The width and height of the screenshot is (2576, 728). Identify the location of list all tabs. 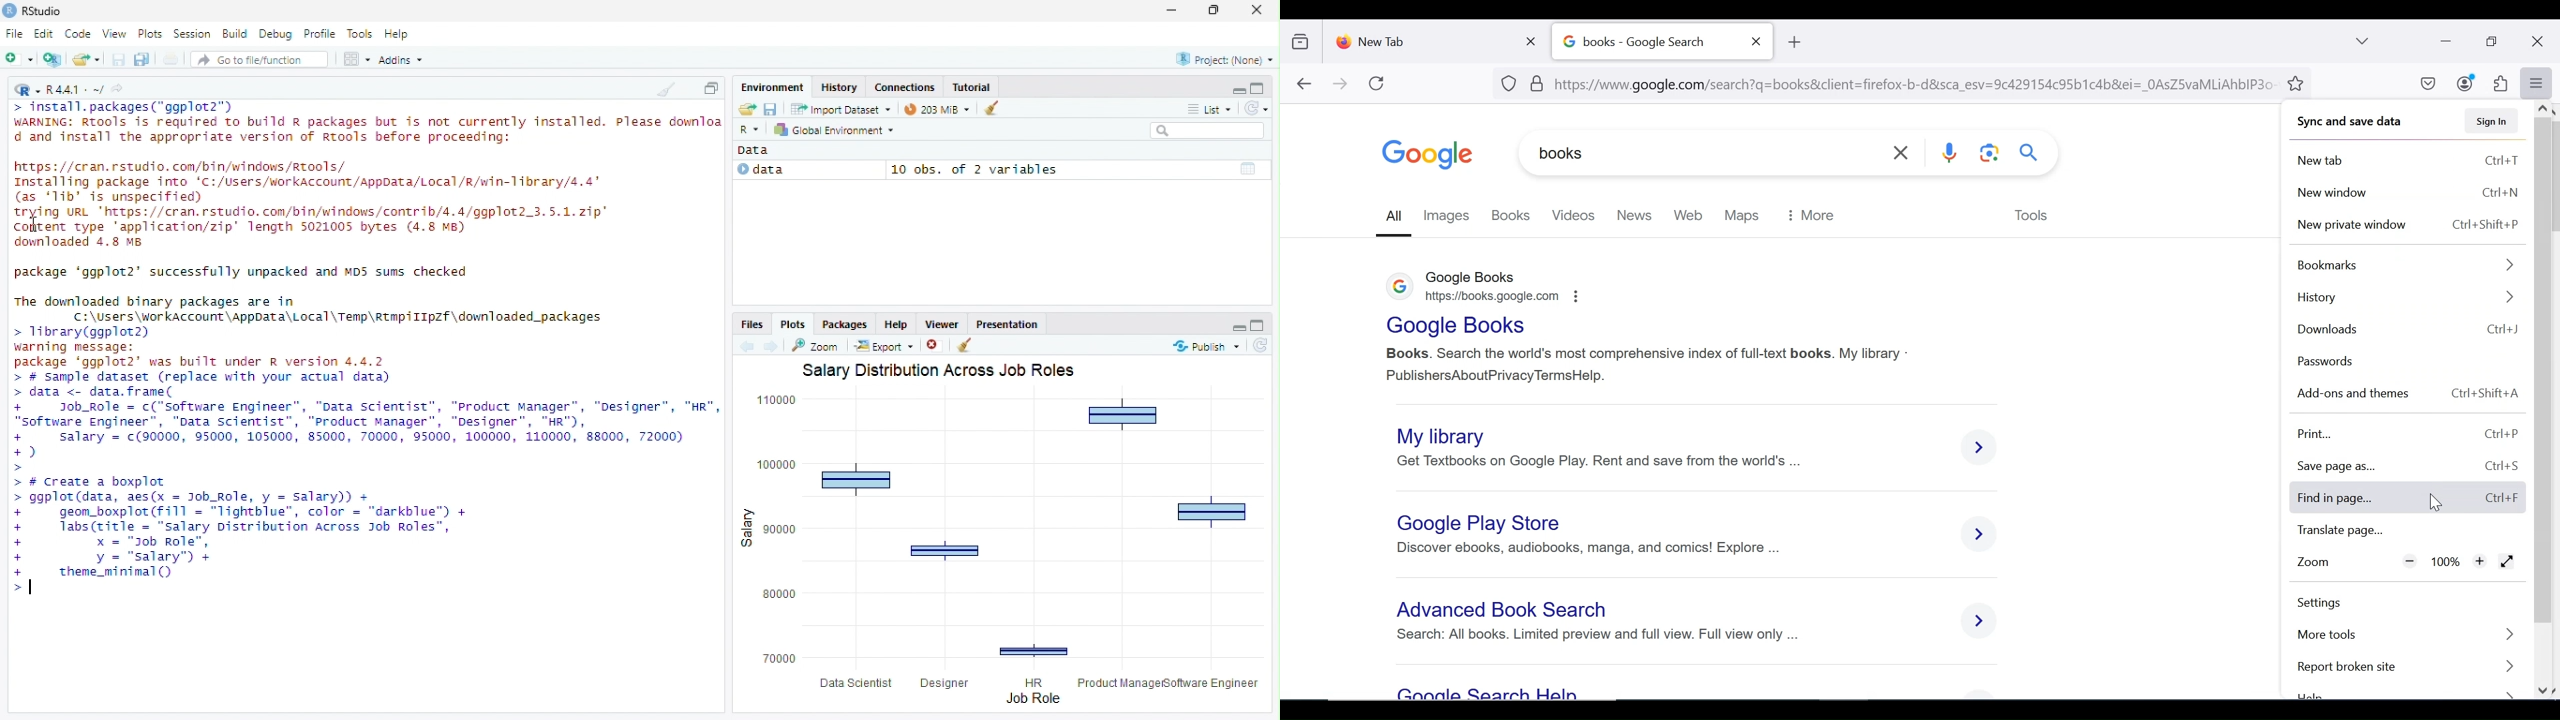
(2363, 41).